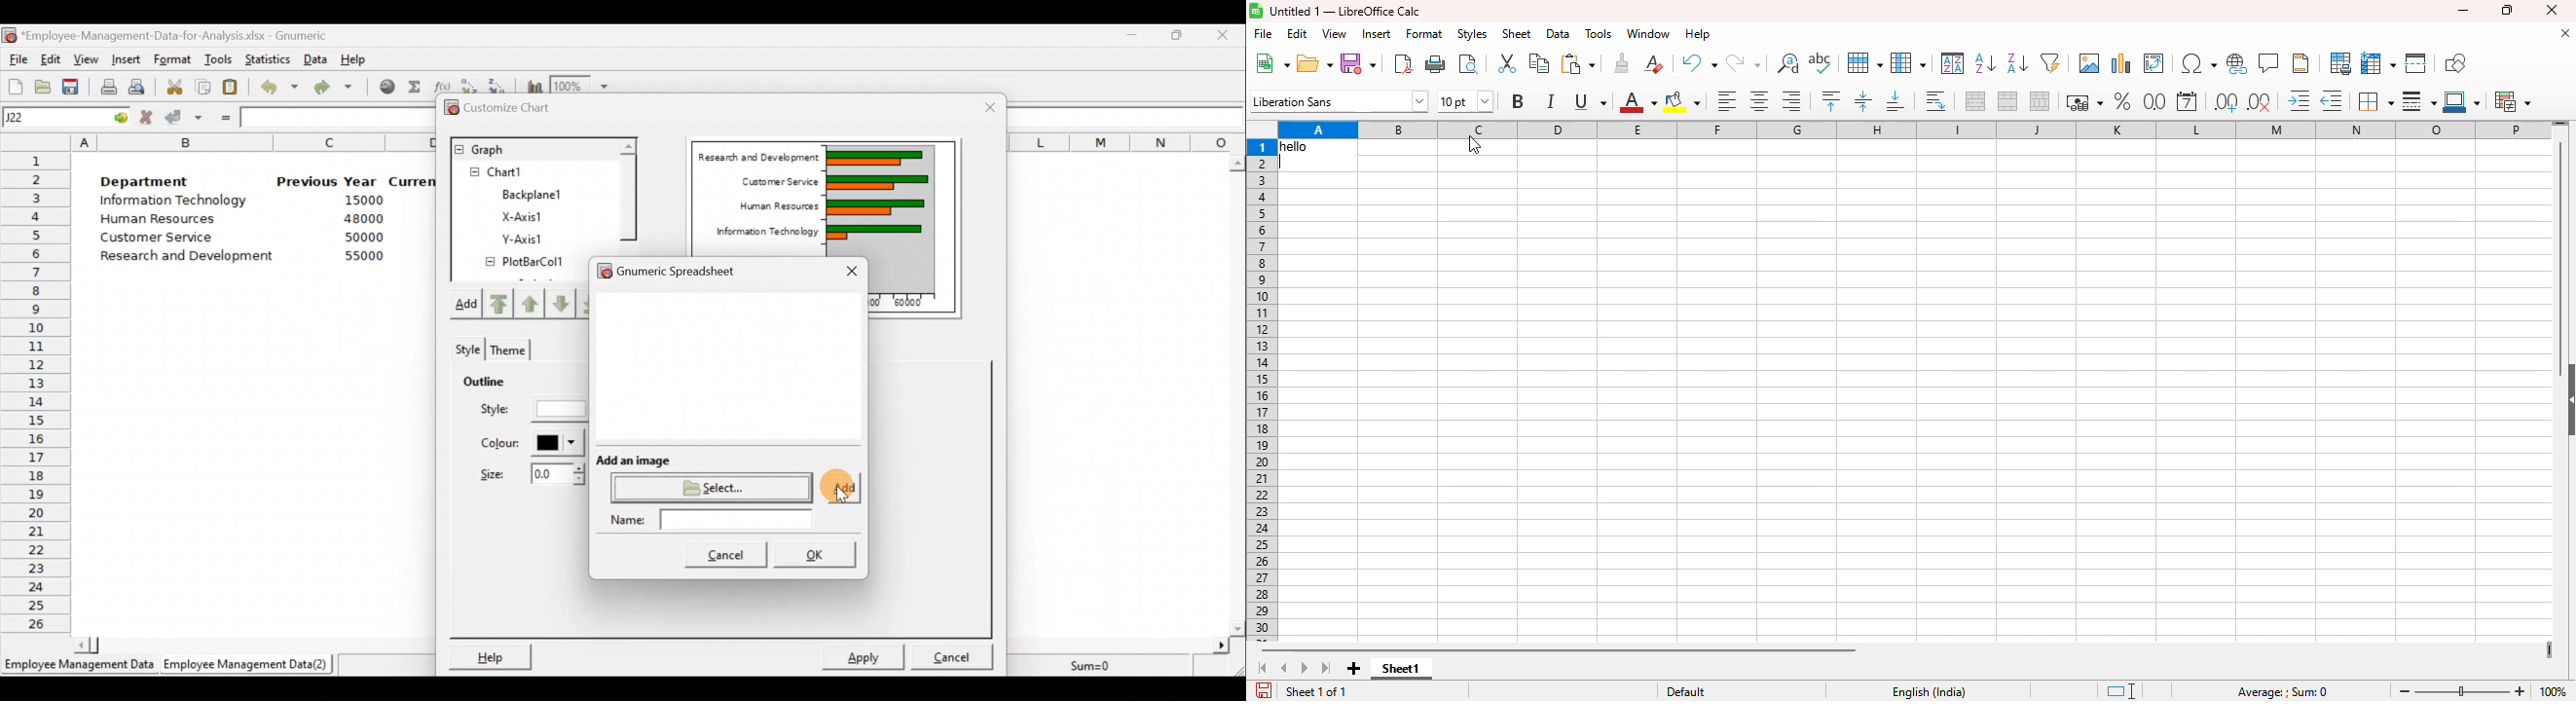 The width and height of the screenshot is (2576, 728). I want to click on zoom in, so click(2520, 691).